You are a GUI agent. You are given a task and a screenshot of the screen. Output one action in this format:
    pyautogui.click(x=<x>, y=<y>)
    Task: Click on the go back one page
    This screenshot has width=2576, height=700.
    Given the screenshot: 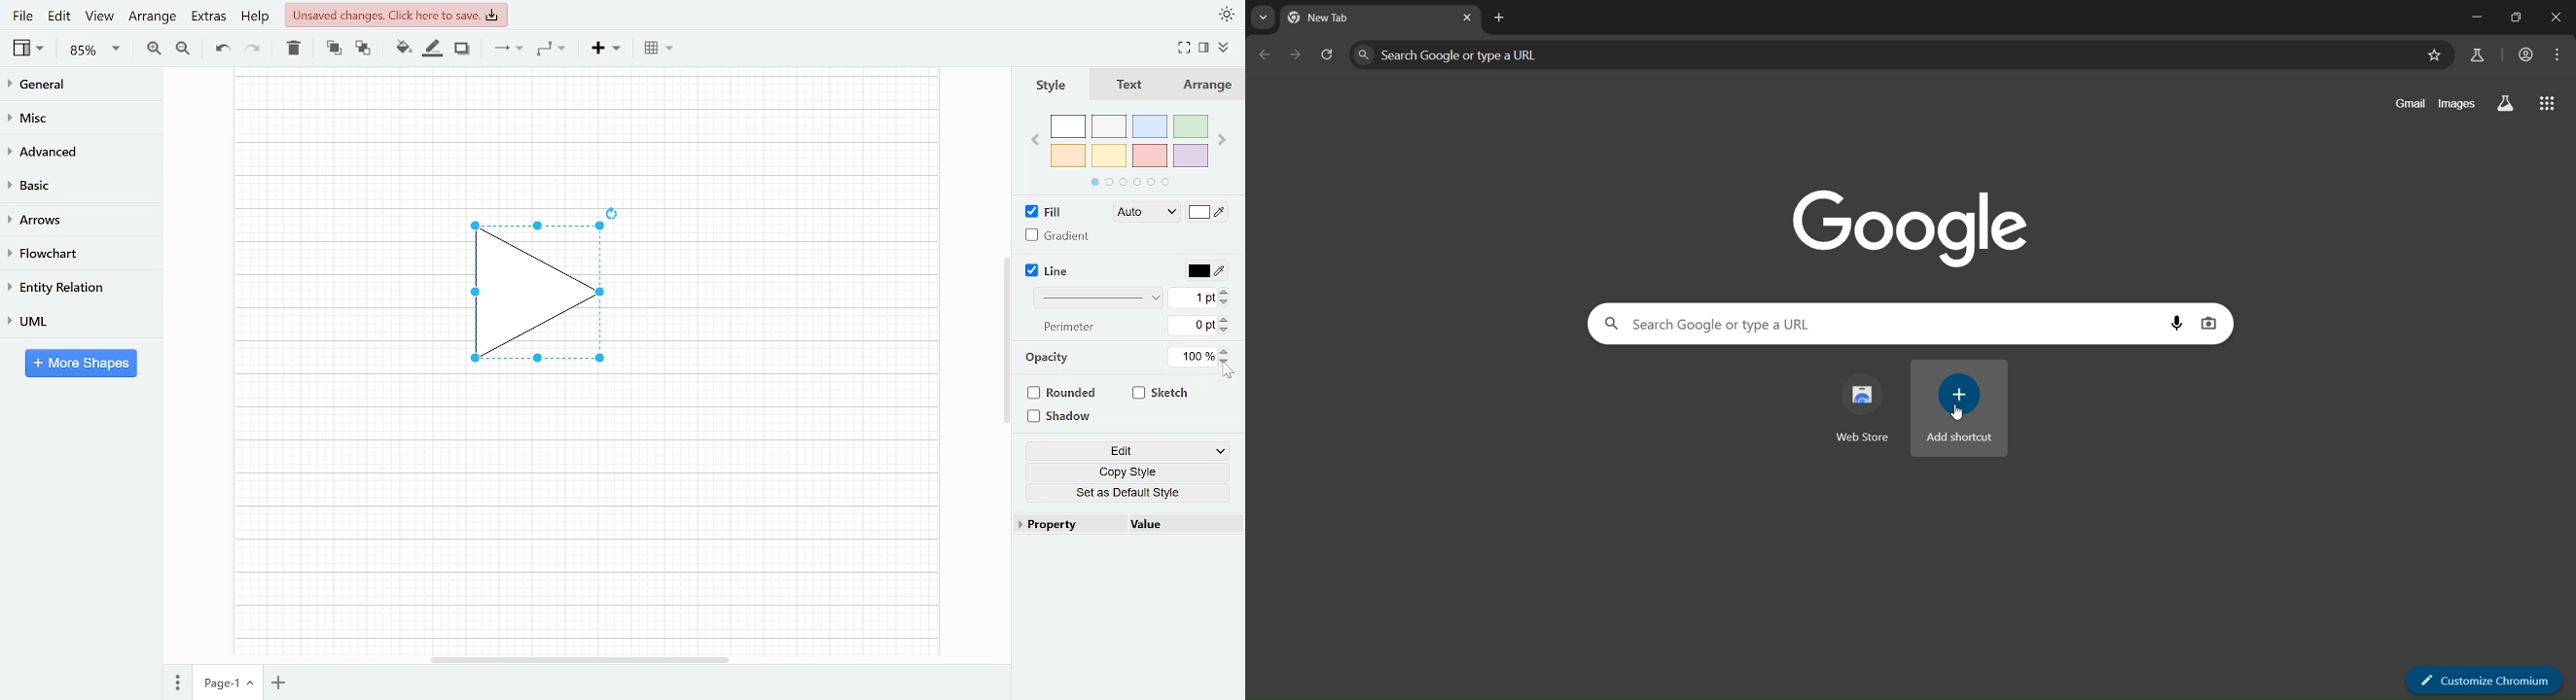 What is the action you would take?
    pyautogui.click(x=1264, y=58)
    